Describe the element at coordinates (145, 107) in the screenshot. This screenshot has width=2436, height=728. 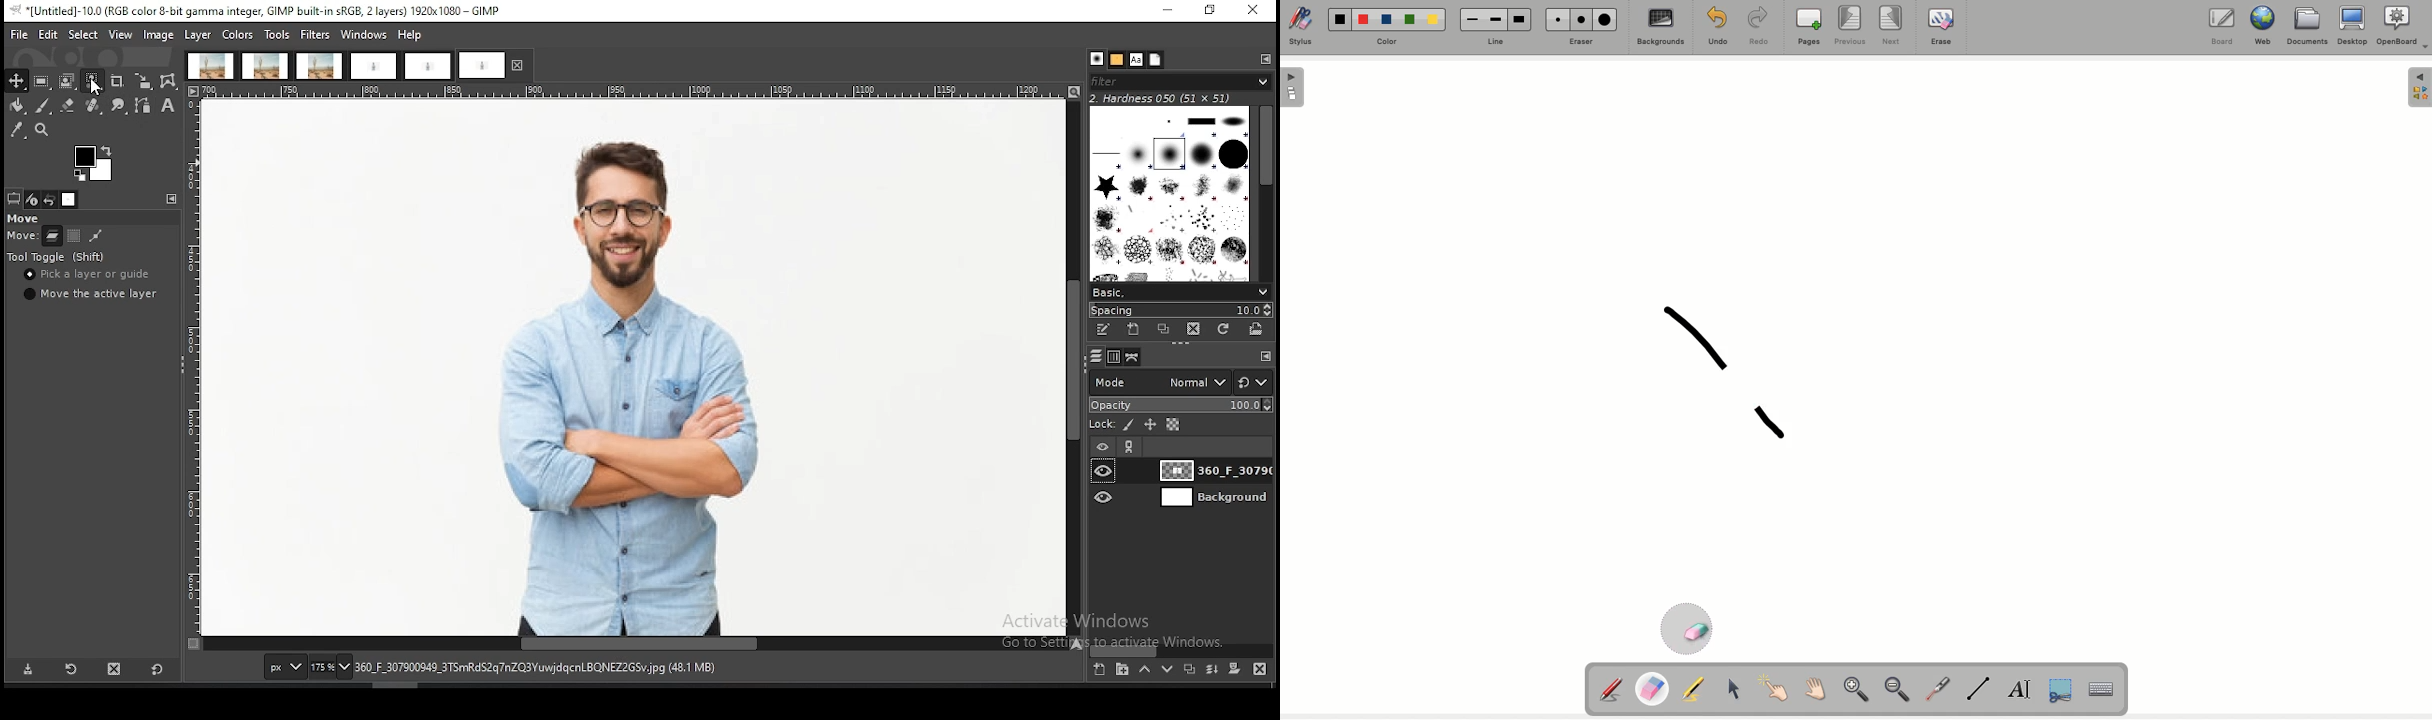
I see `paths tool` at that location.